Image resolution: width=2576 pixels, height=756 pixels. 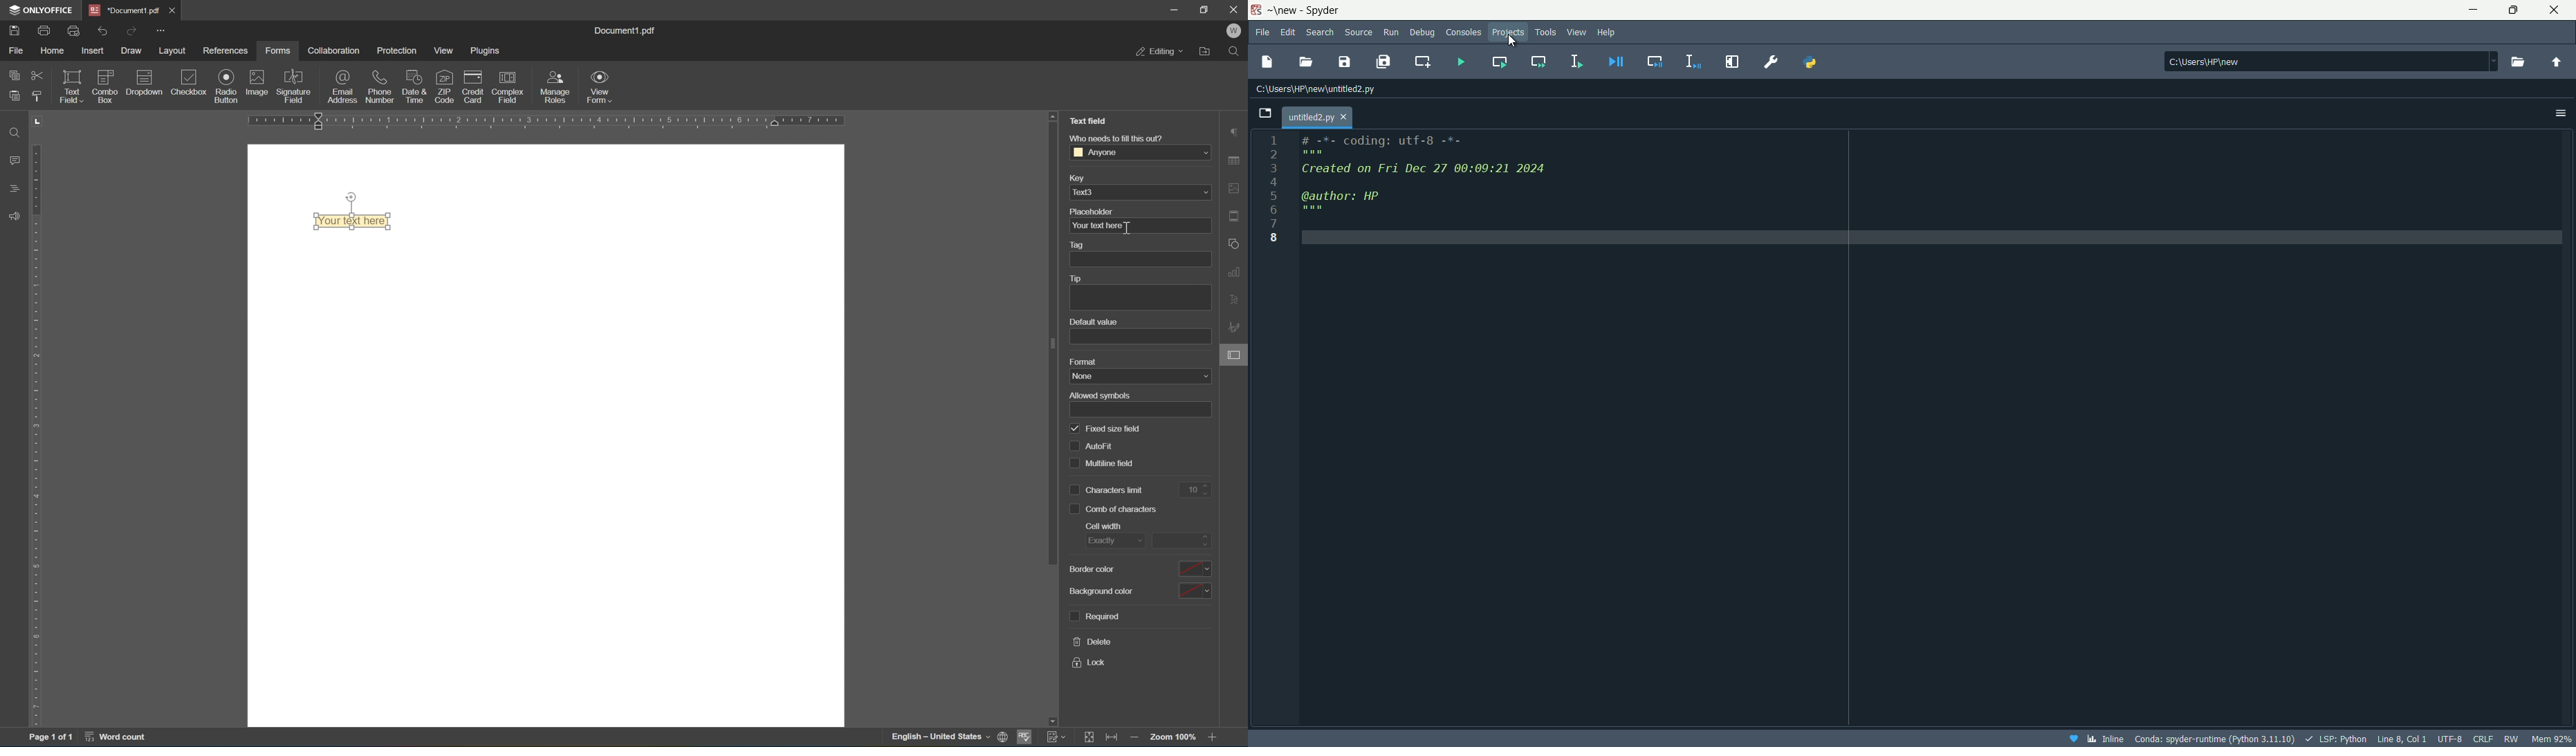 I want to click on open file location, so click(x=1207, y=52).